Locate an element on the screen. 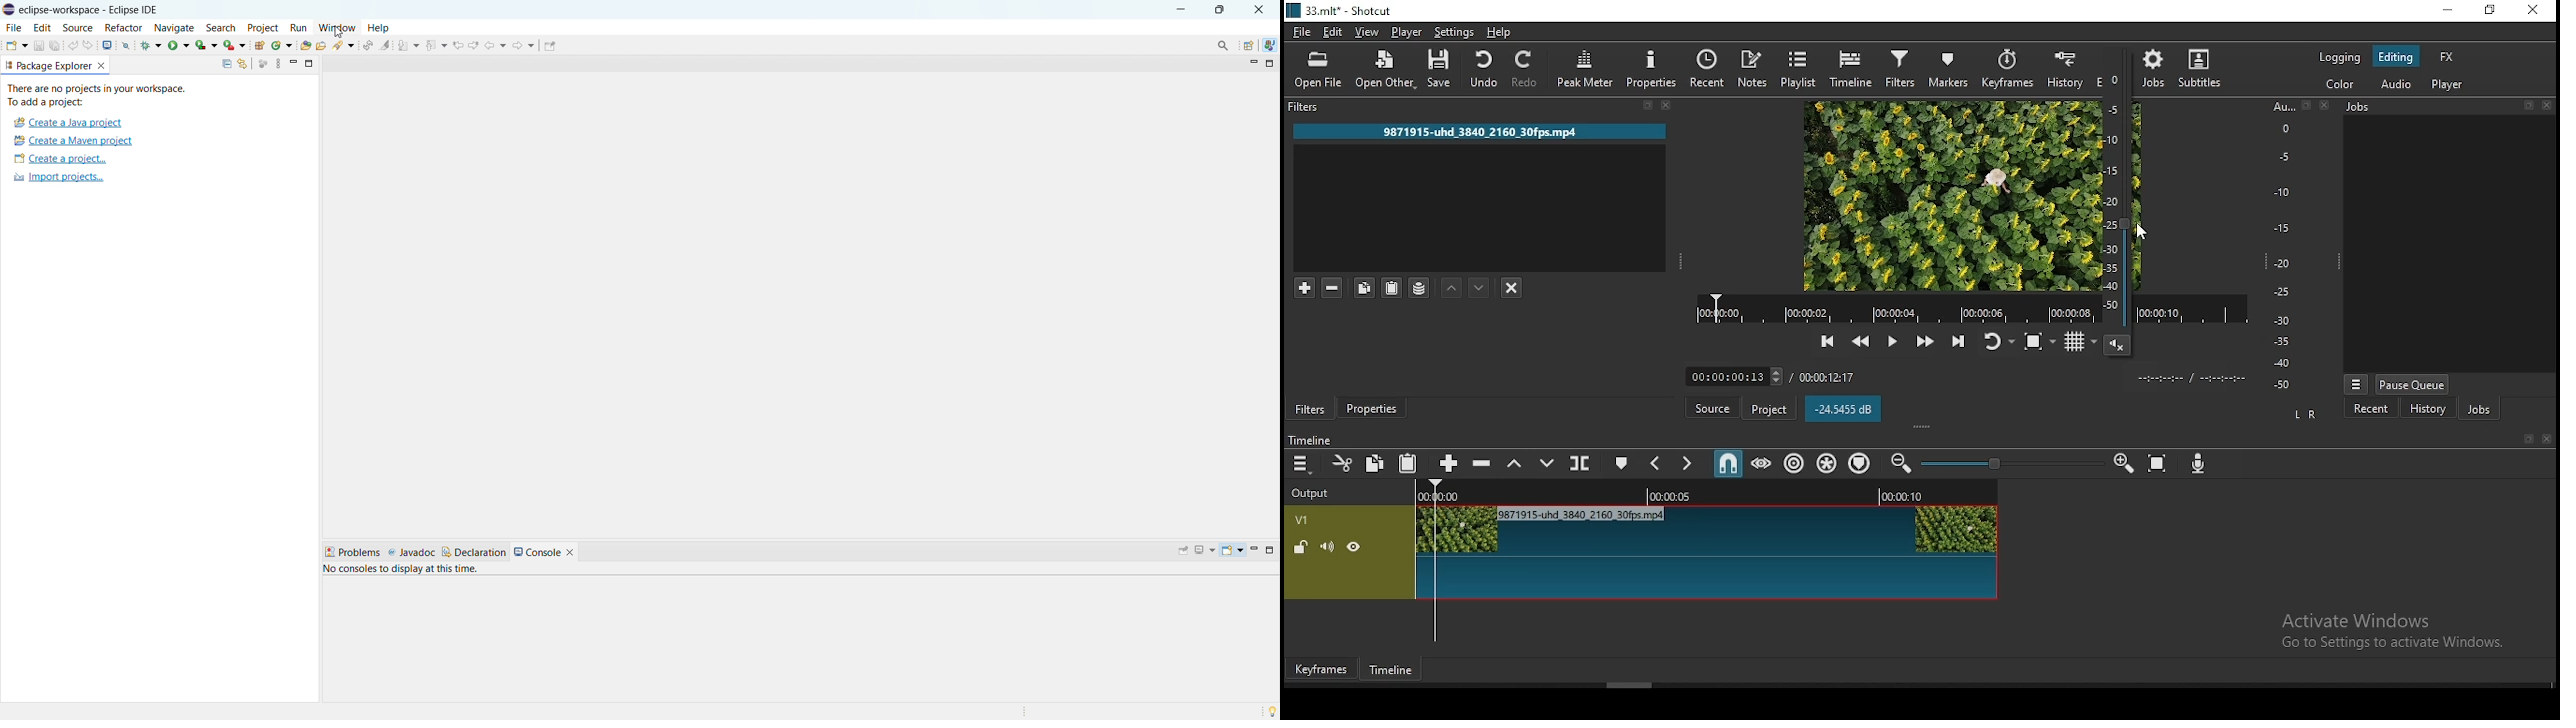  time line is located at coordinates (1311, 438).